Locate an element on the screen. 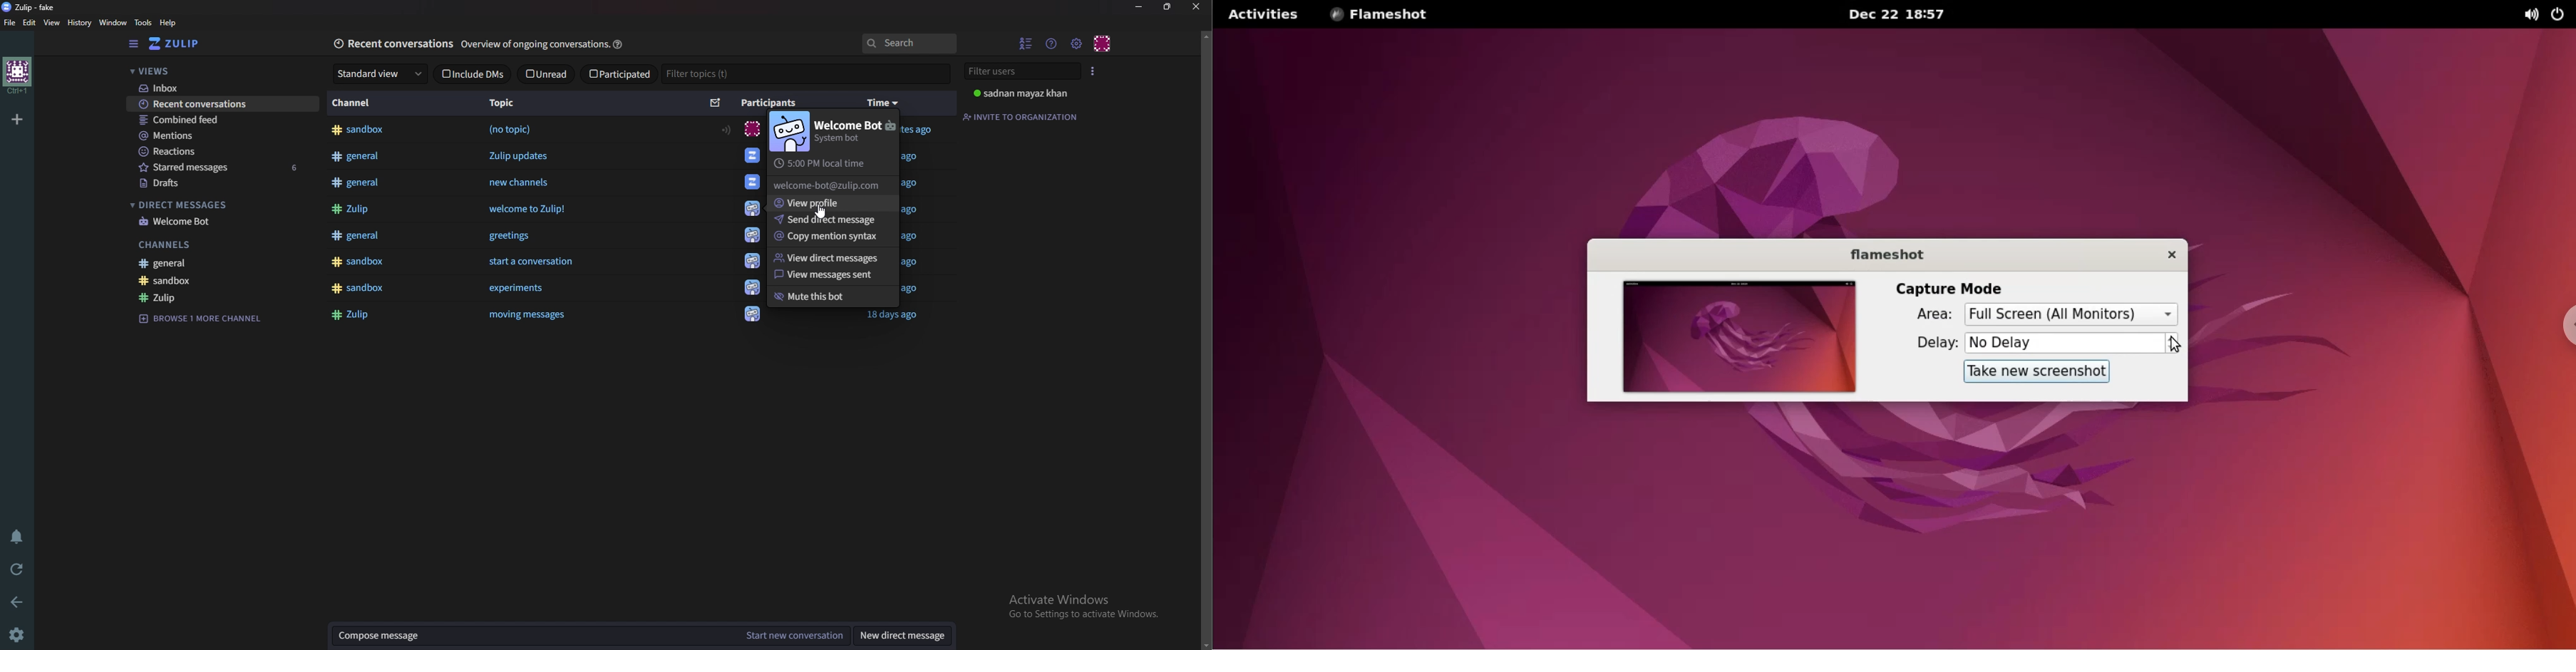 The height and width of the screenshot is (672, 2576). #sandbox is located at coordinates (358, 289).